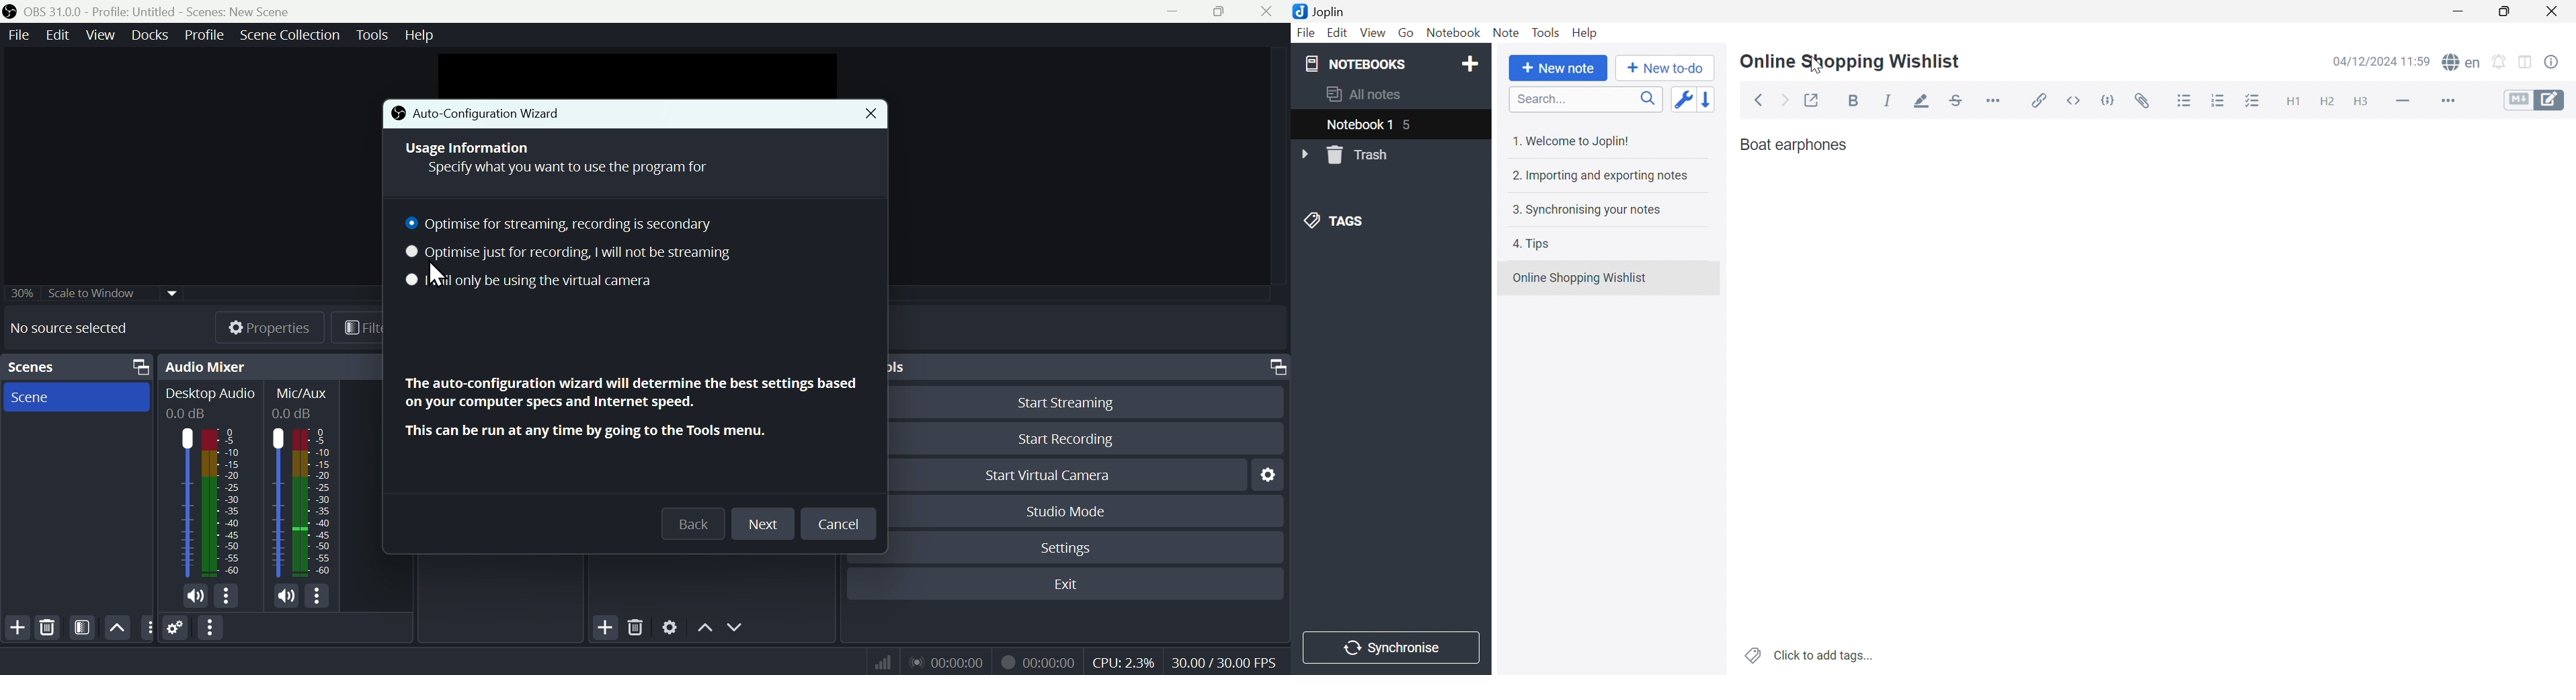 The height and width of the screenshot is (700, 2576). I want to click on Edit, so click(1338, 33).